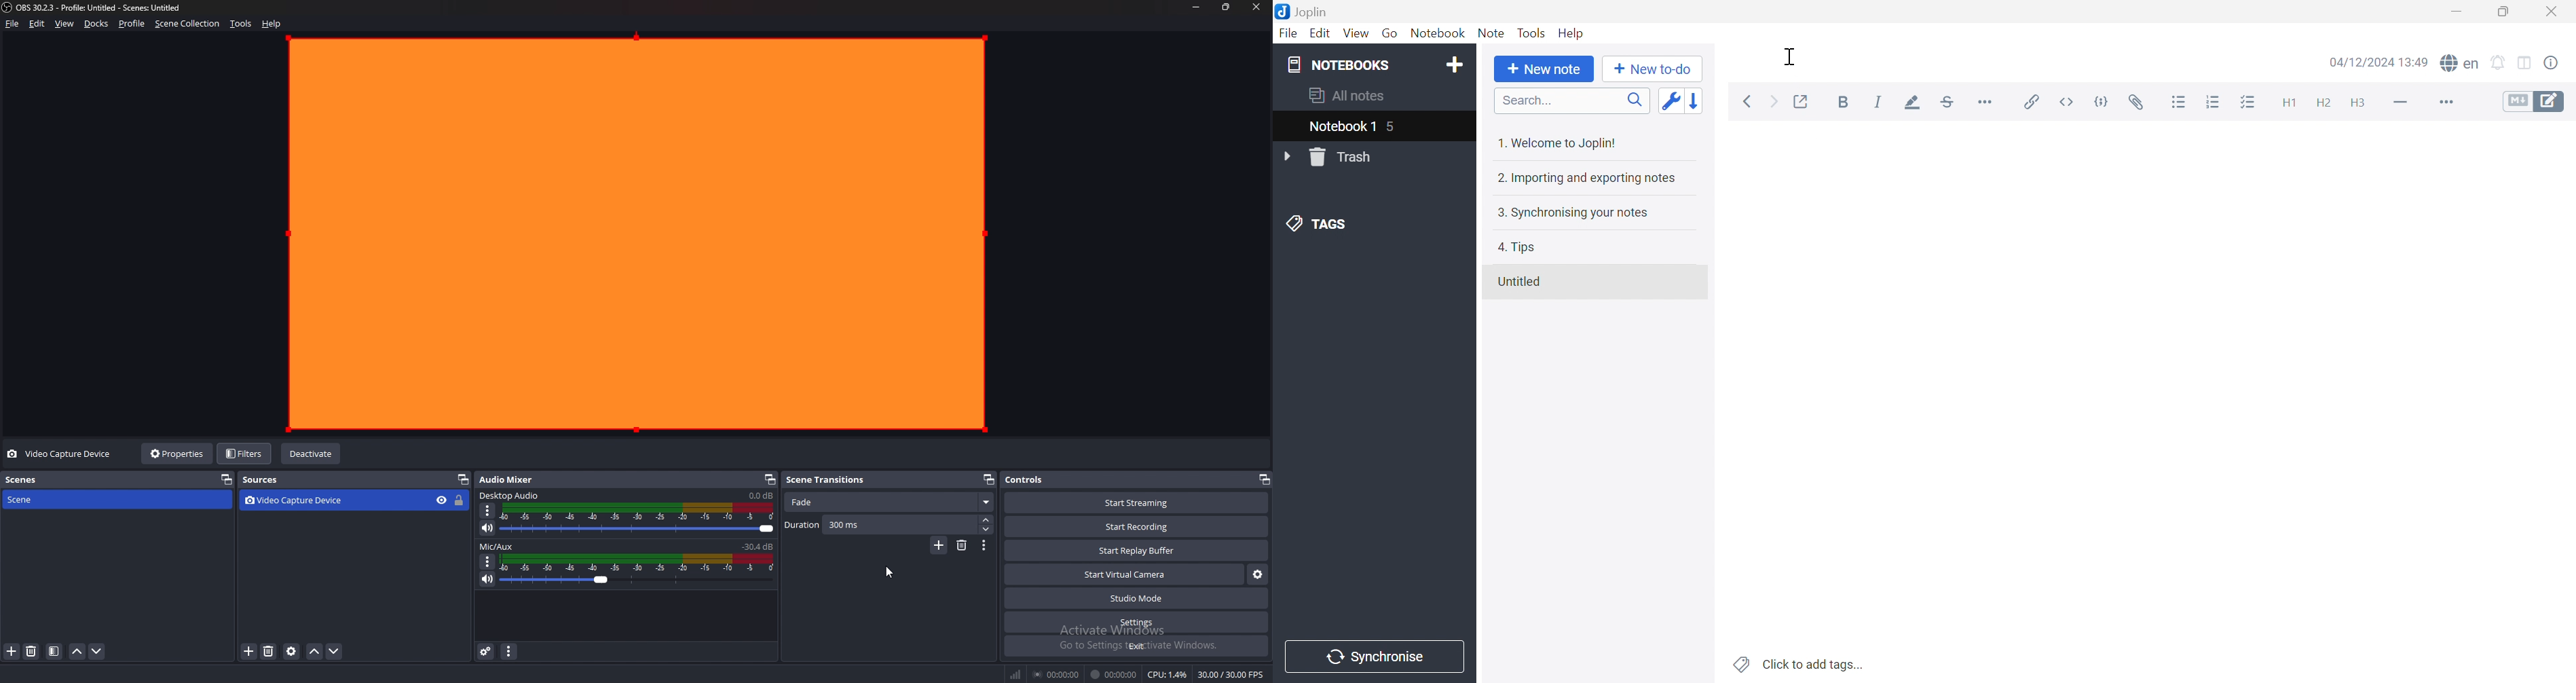 The width and height of the screenshot is (2576, 700). Describe the element at coordinates (188, 24) in the screenshot. I see `scene collection` at that location.